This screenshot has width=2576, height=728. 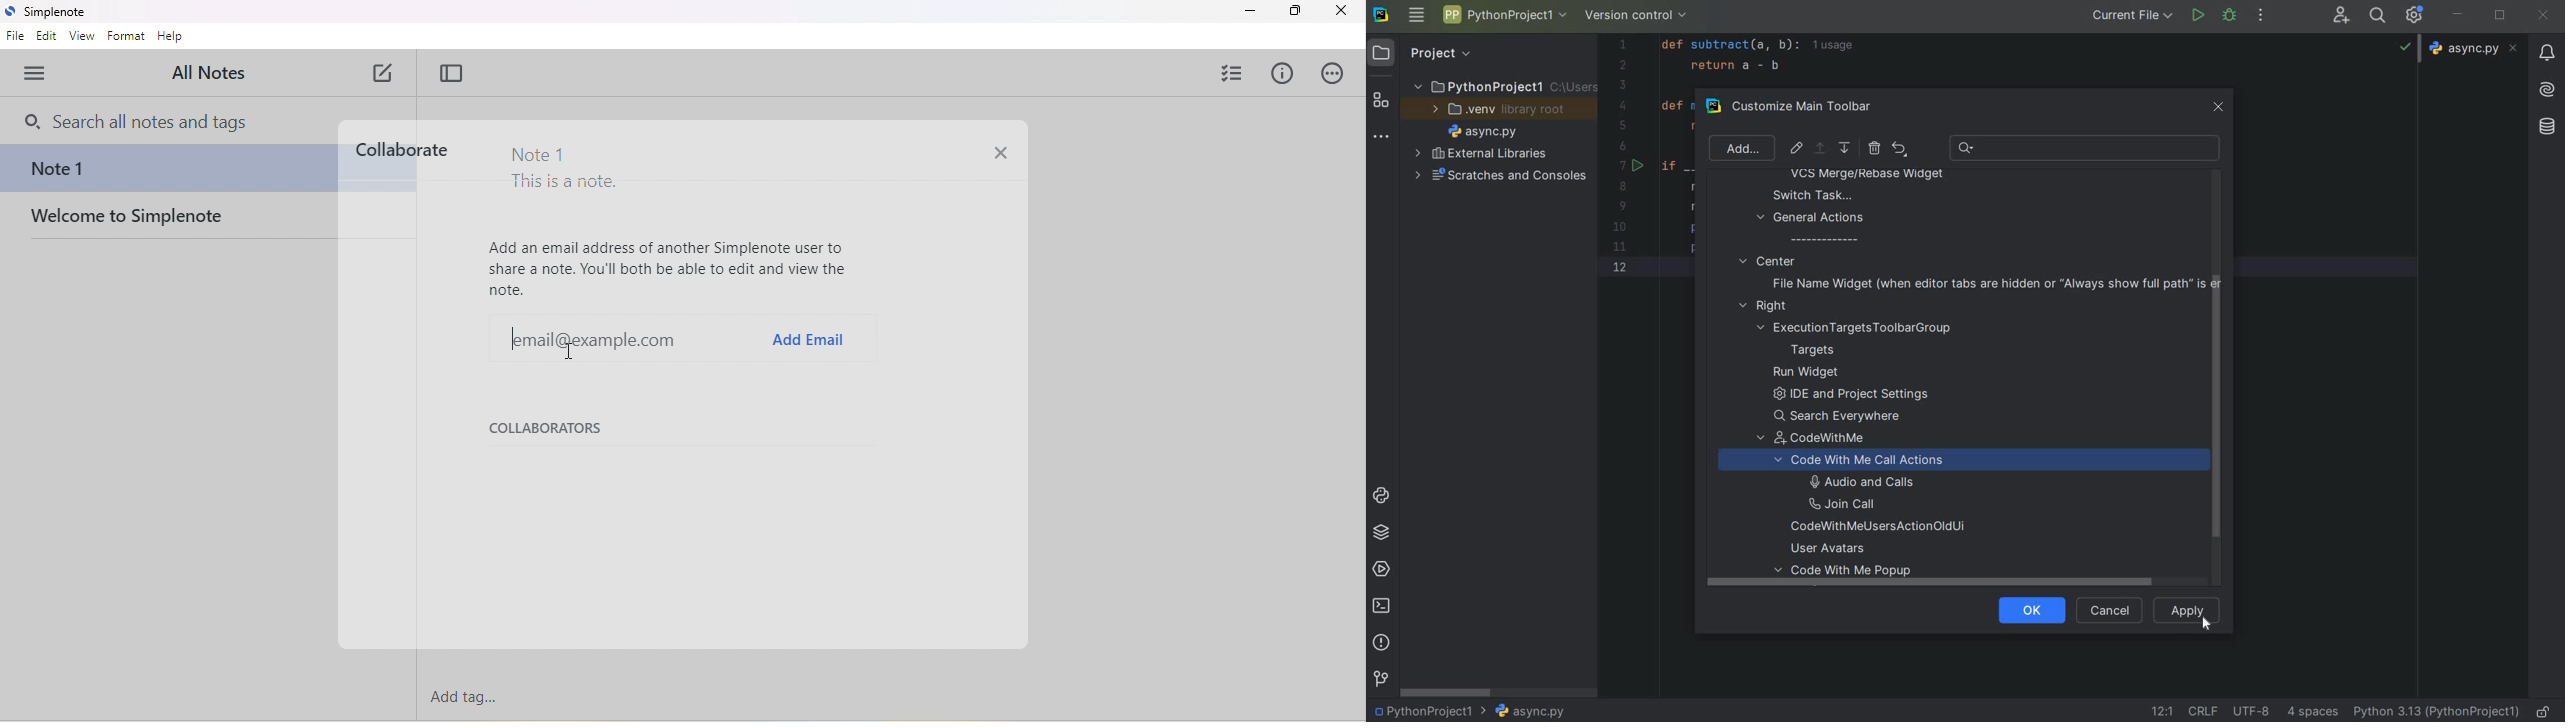 What do you see at coordinates (999, 155) in the screenshot?
I see `close` at bounding box center [999, 155].